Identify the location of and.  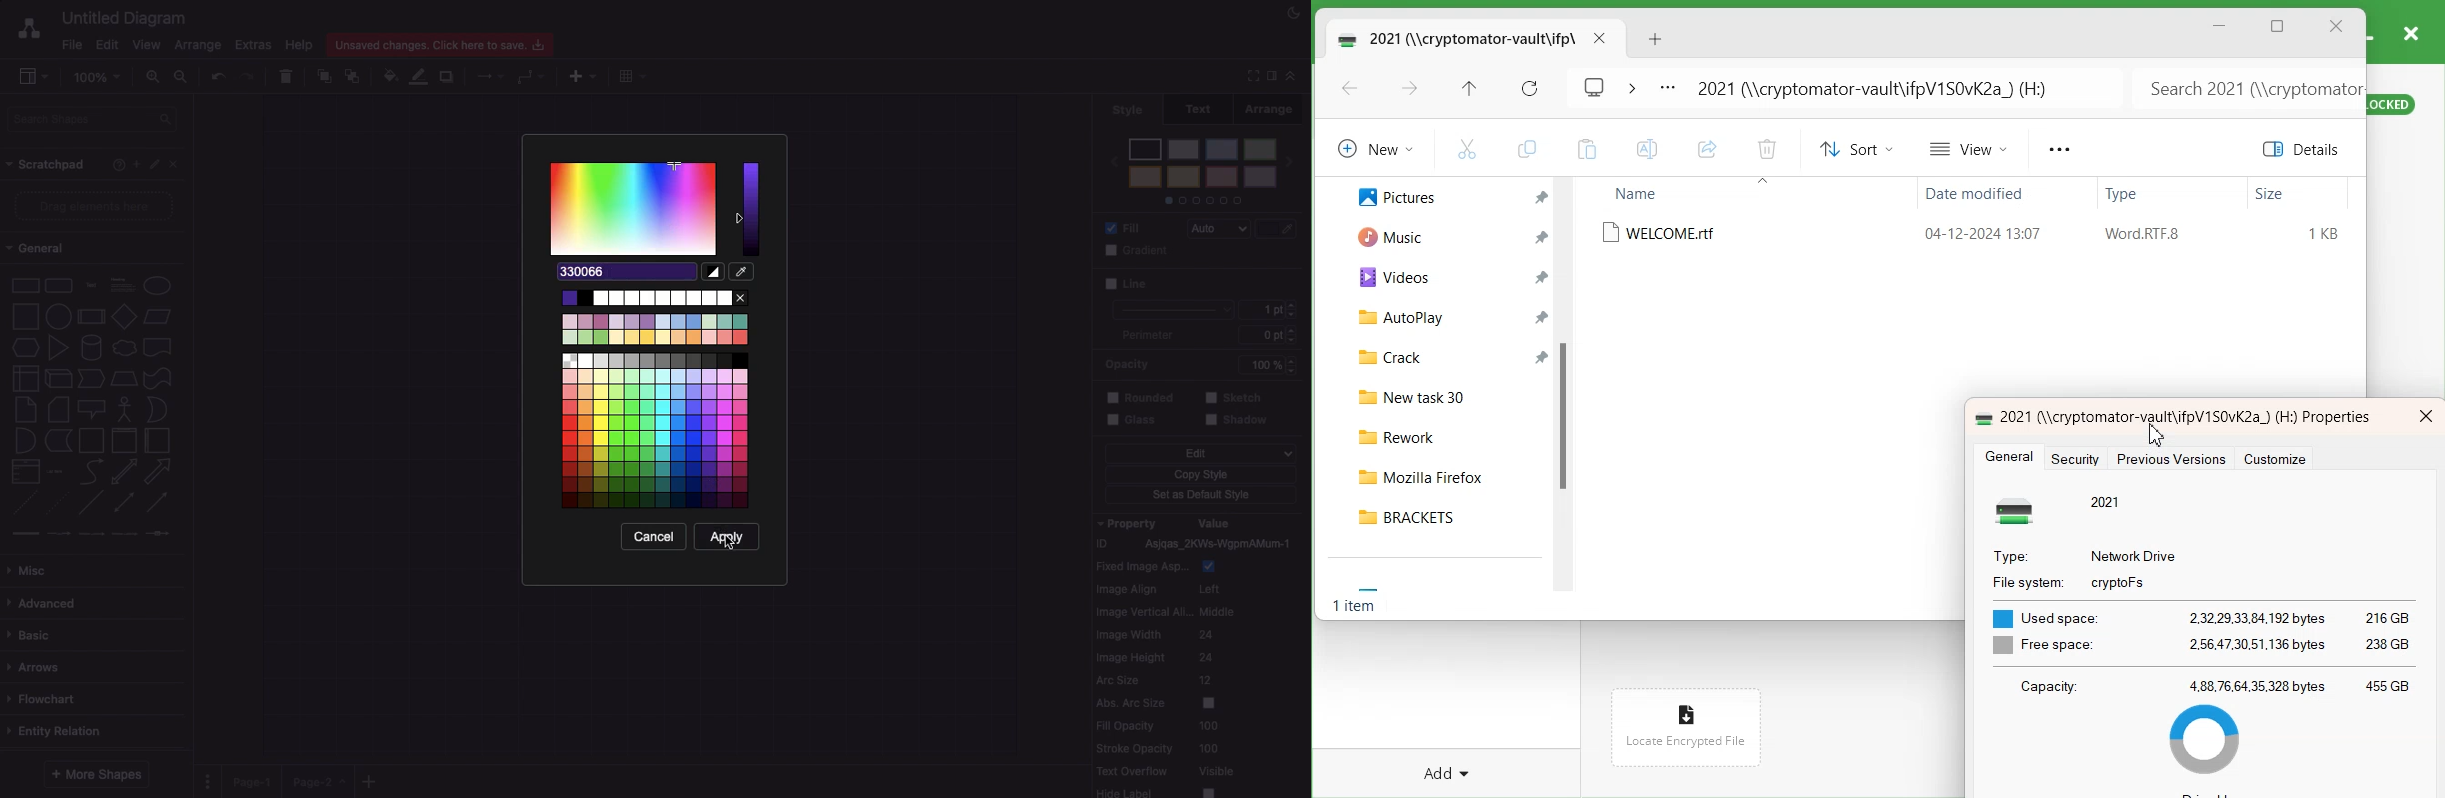
(25, 441).